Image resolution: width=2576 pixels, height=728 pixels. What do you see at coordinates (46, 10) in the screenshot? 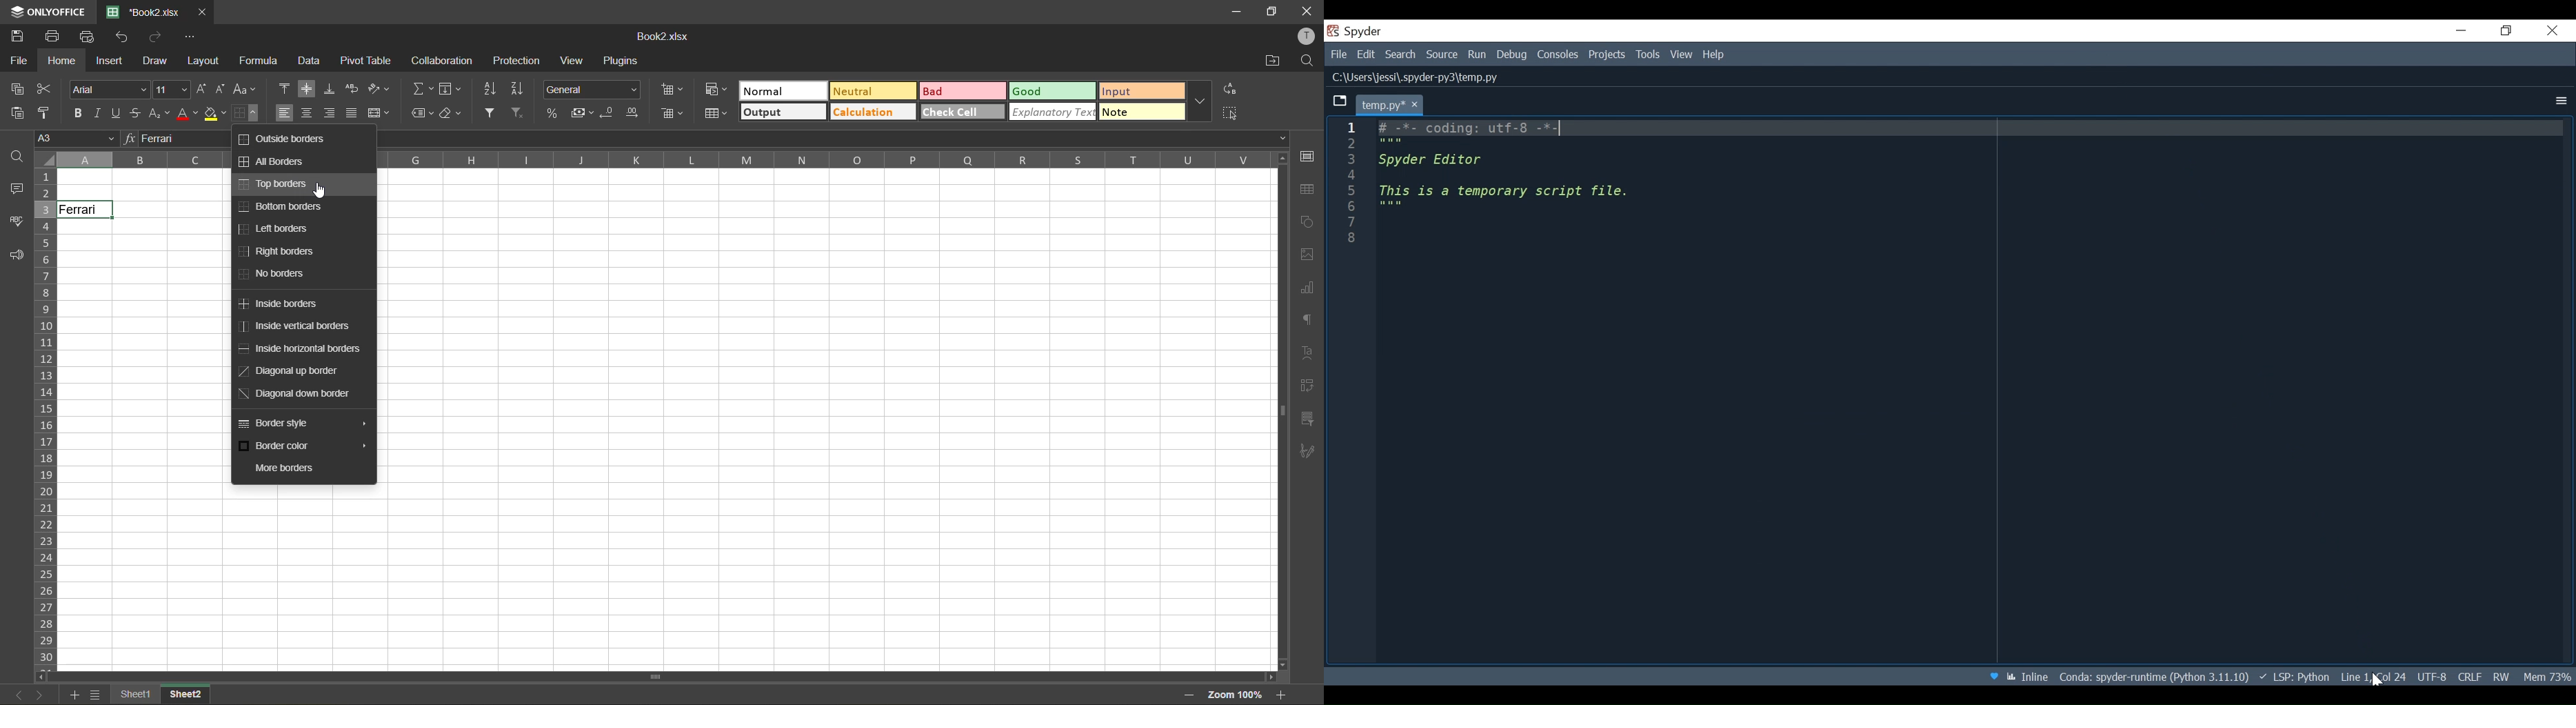
I see `ONLYOFFICE` at bounding box center [46, 10].